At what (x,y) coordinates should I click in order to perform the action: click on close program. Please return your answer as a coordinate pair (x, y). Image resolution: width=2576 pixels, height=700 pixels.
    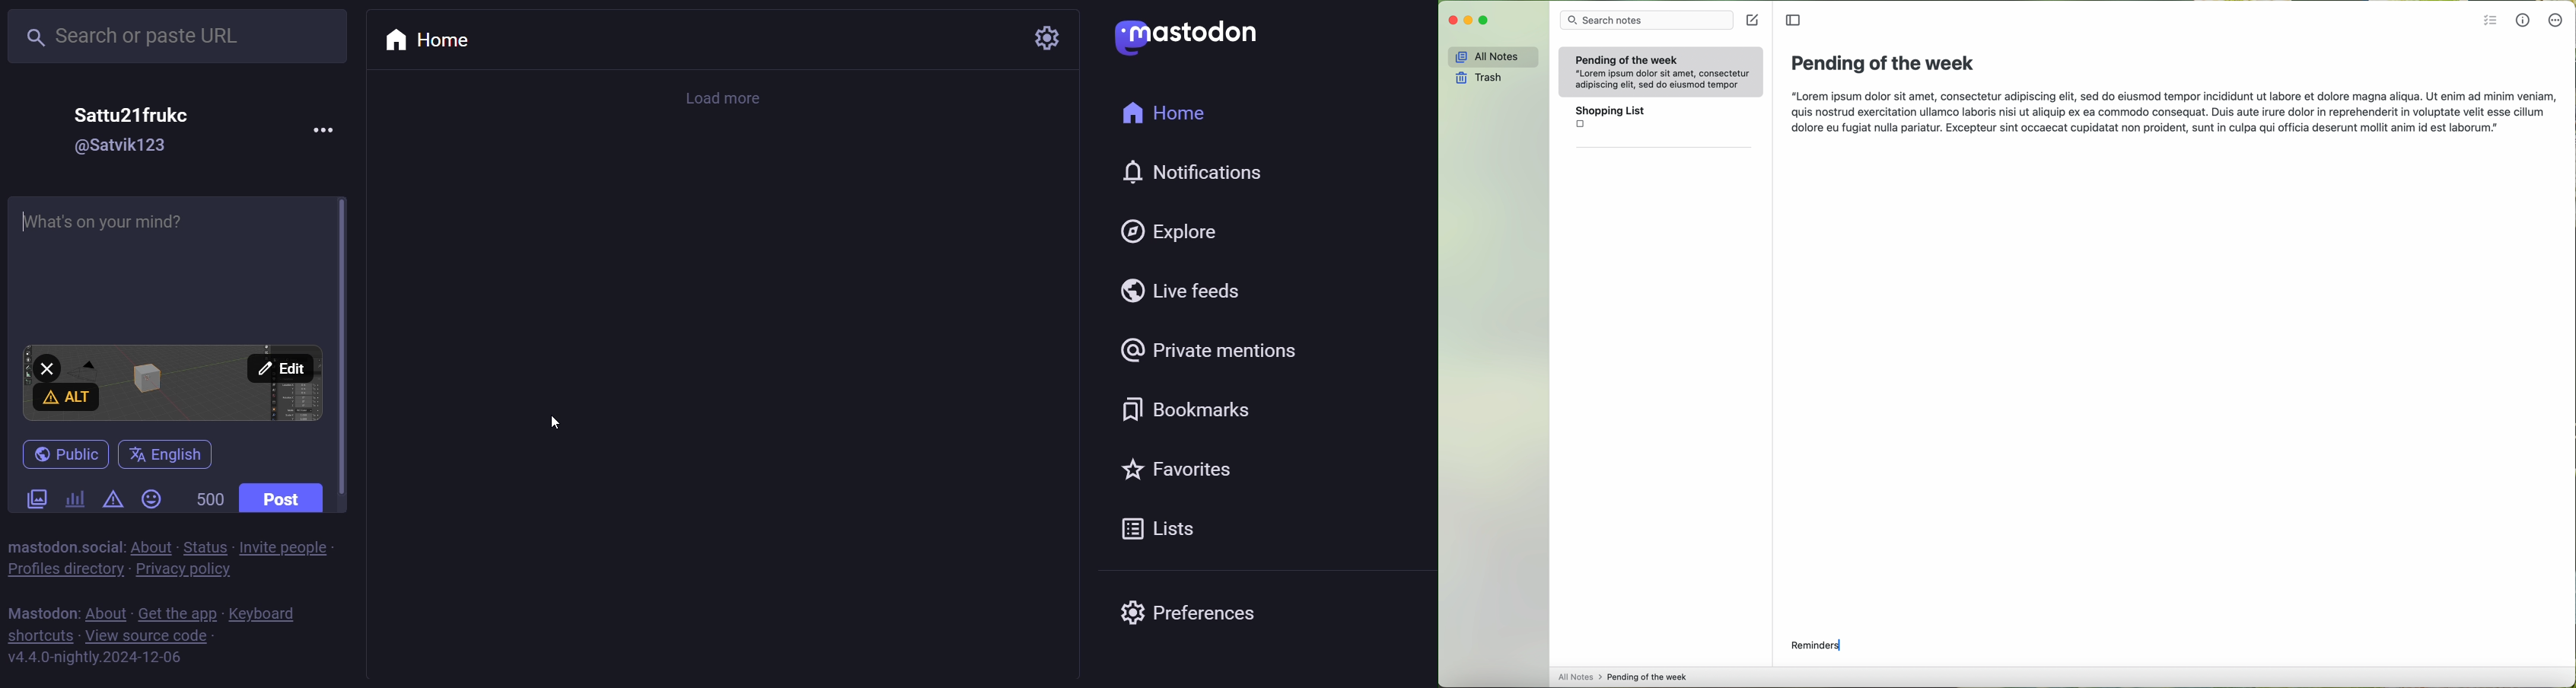
    Looking at the image, I should click on (1451, 20).